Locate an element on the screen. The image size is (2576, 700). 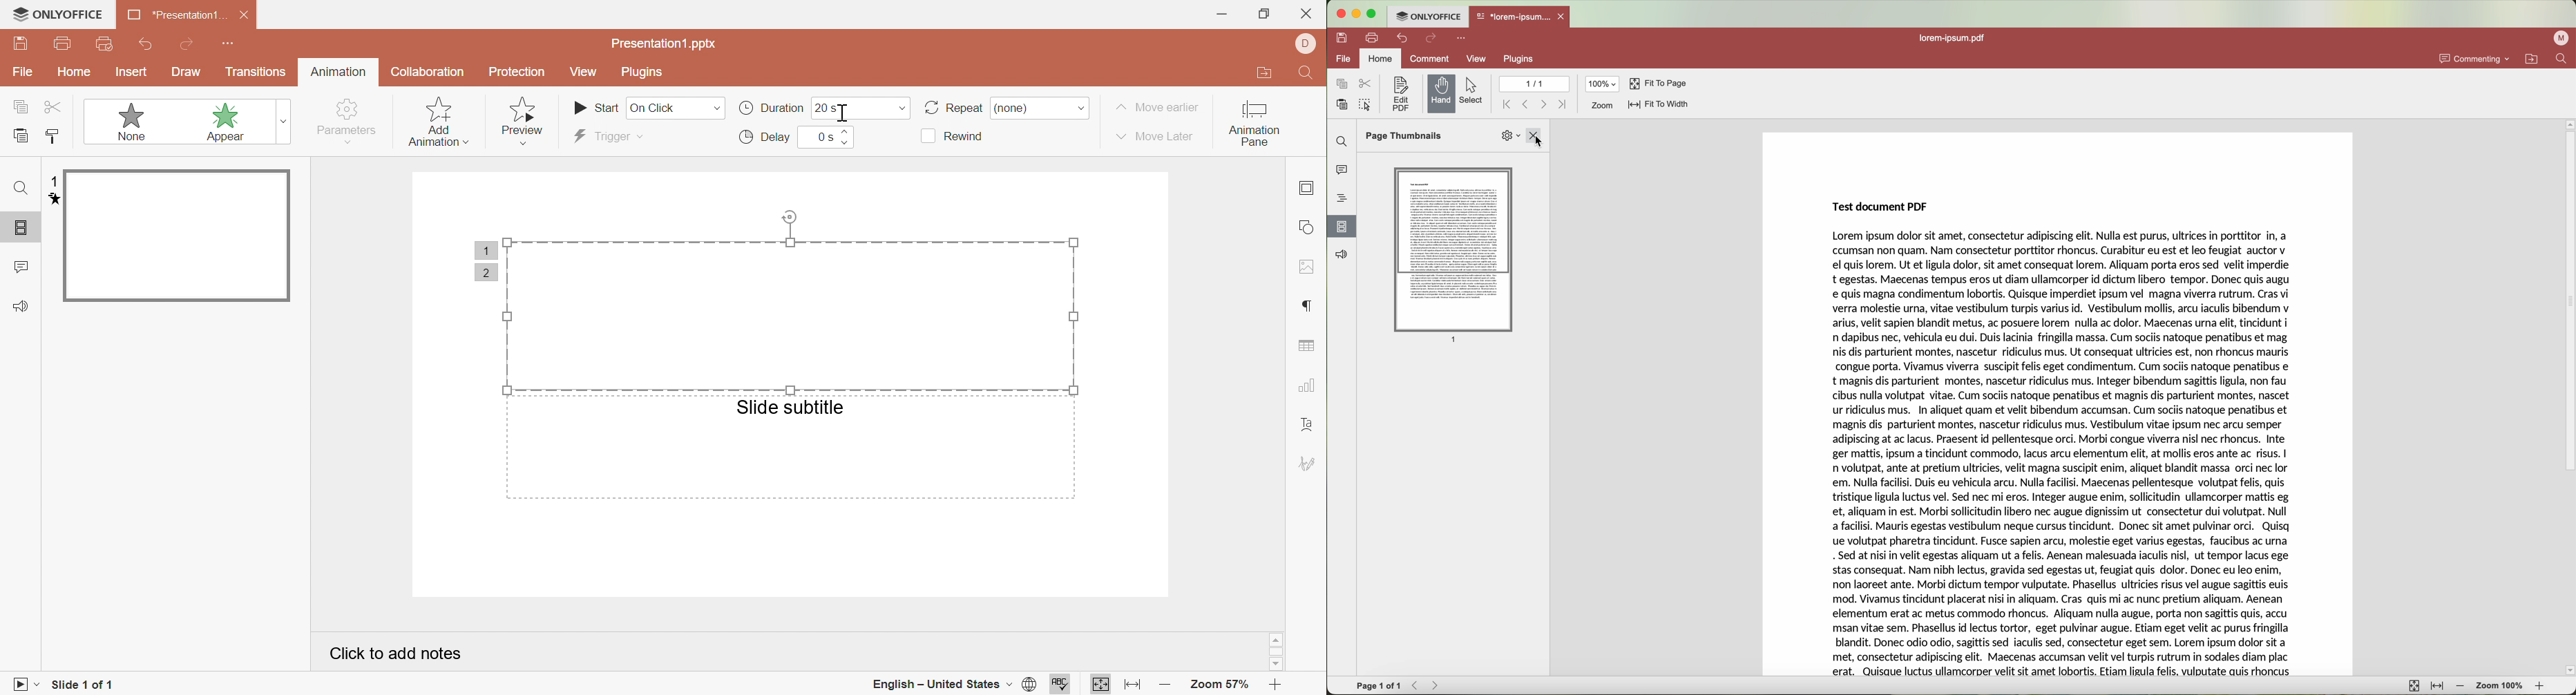
slider is located at coordinates (846, 137).